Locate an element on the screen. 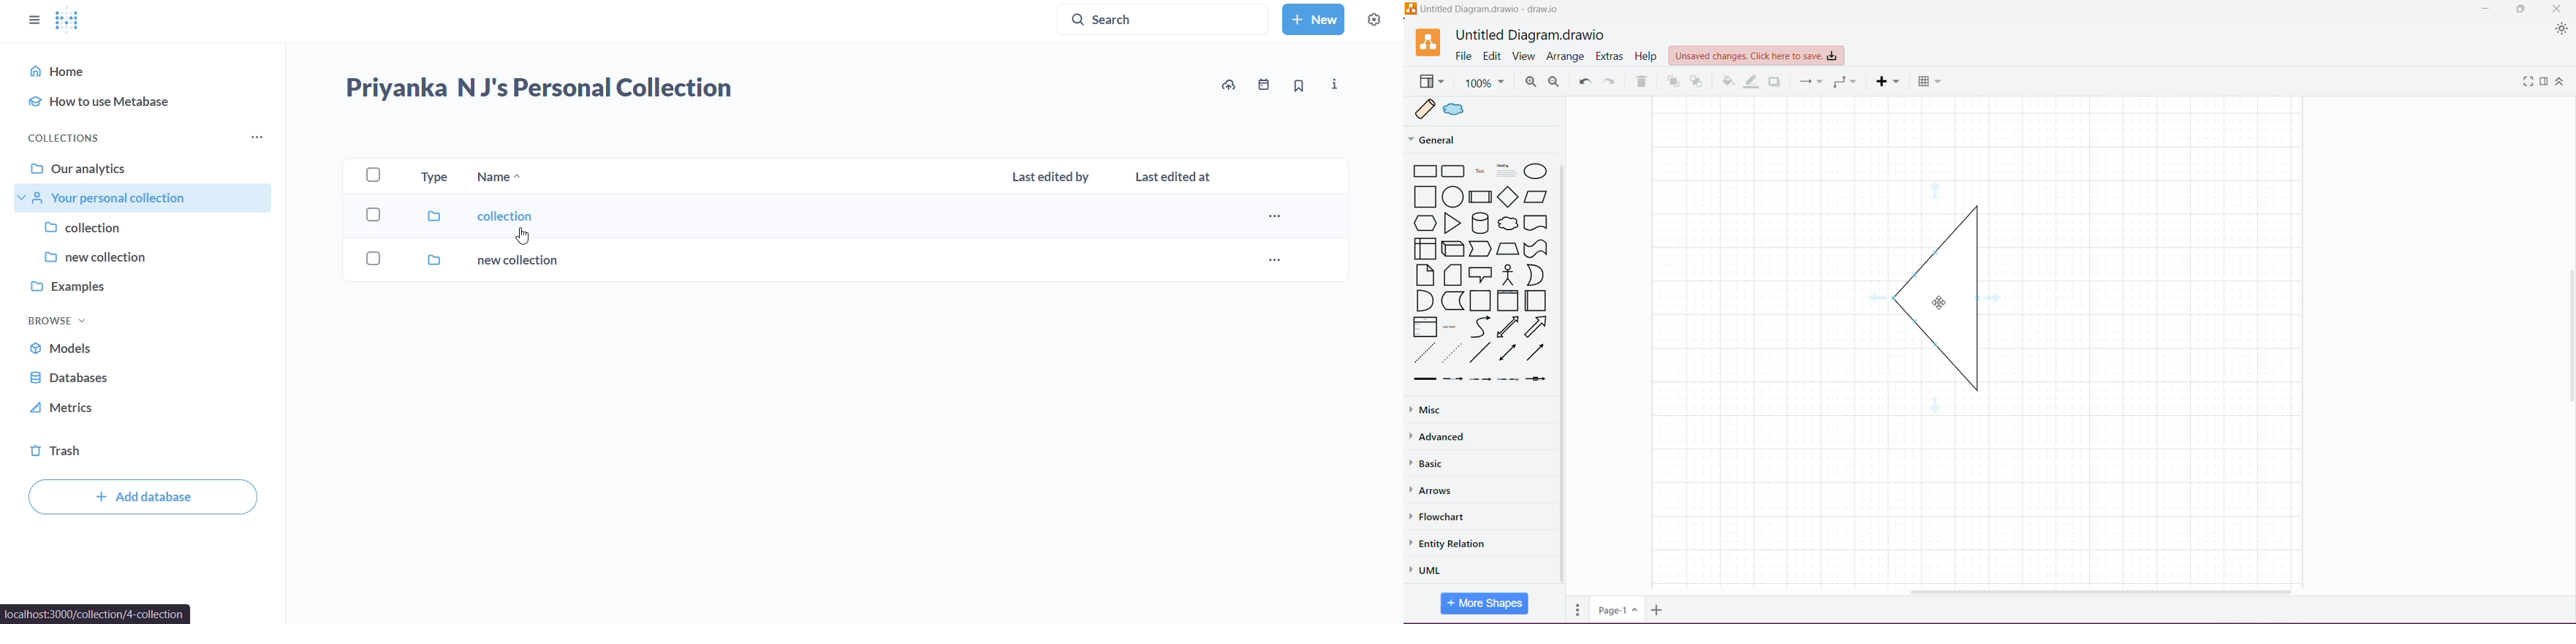  Flowchart is located at coordinates (1438, 517).